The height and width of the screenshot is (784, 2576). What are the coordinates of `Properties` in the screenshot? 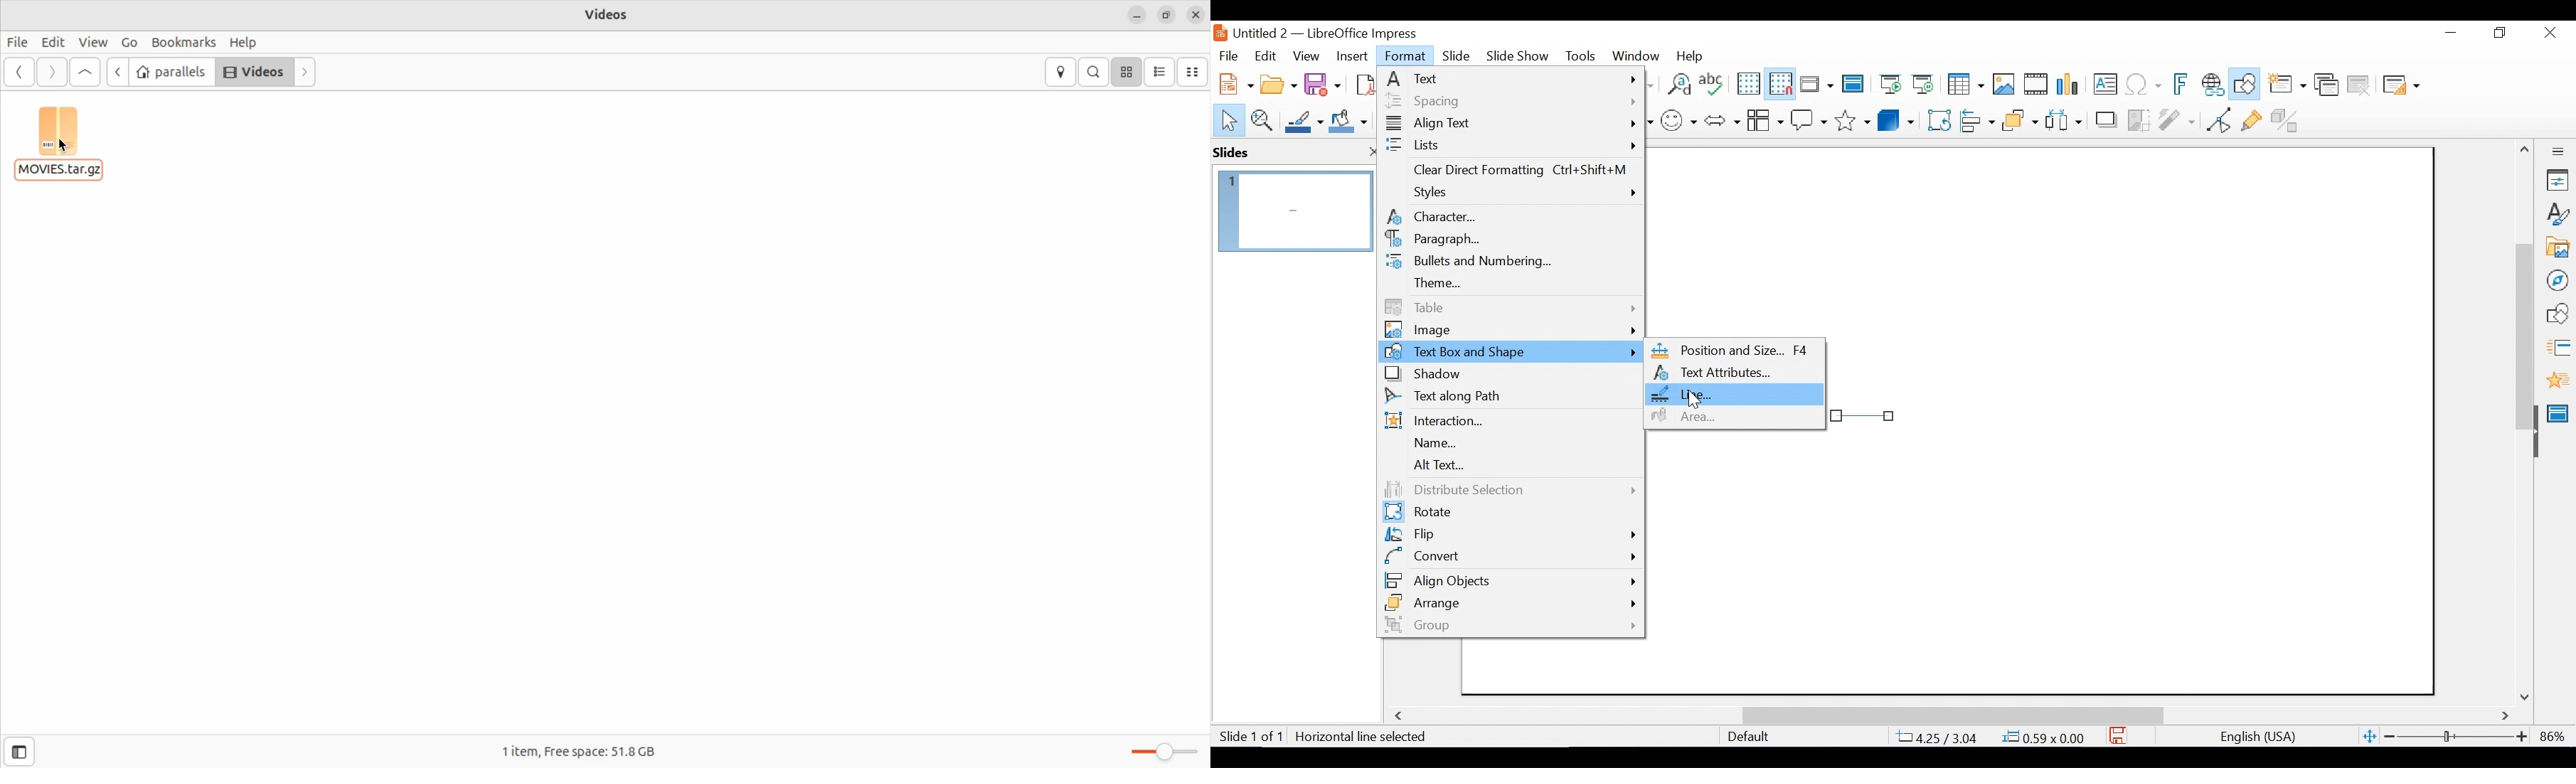 It's located at (2558, 180).